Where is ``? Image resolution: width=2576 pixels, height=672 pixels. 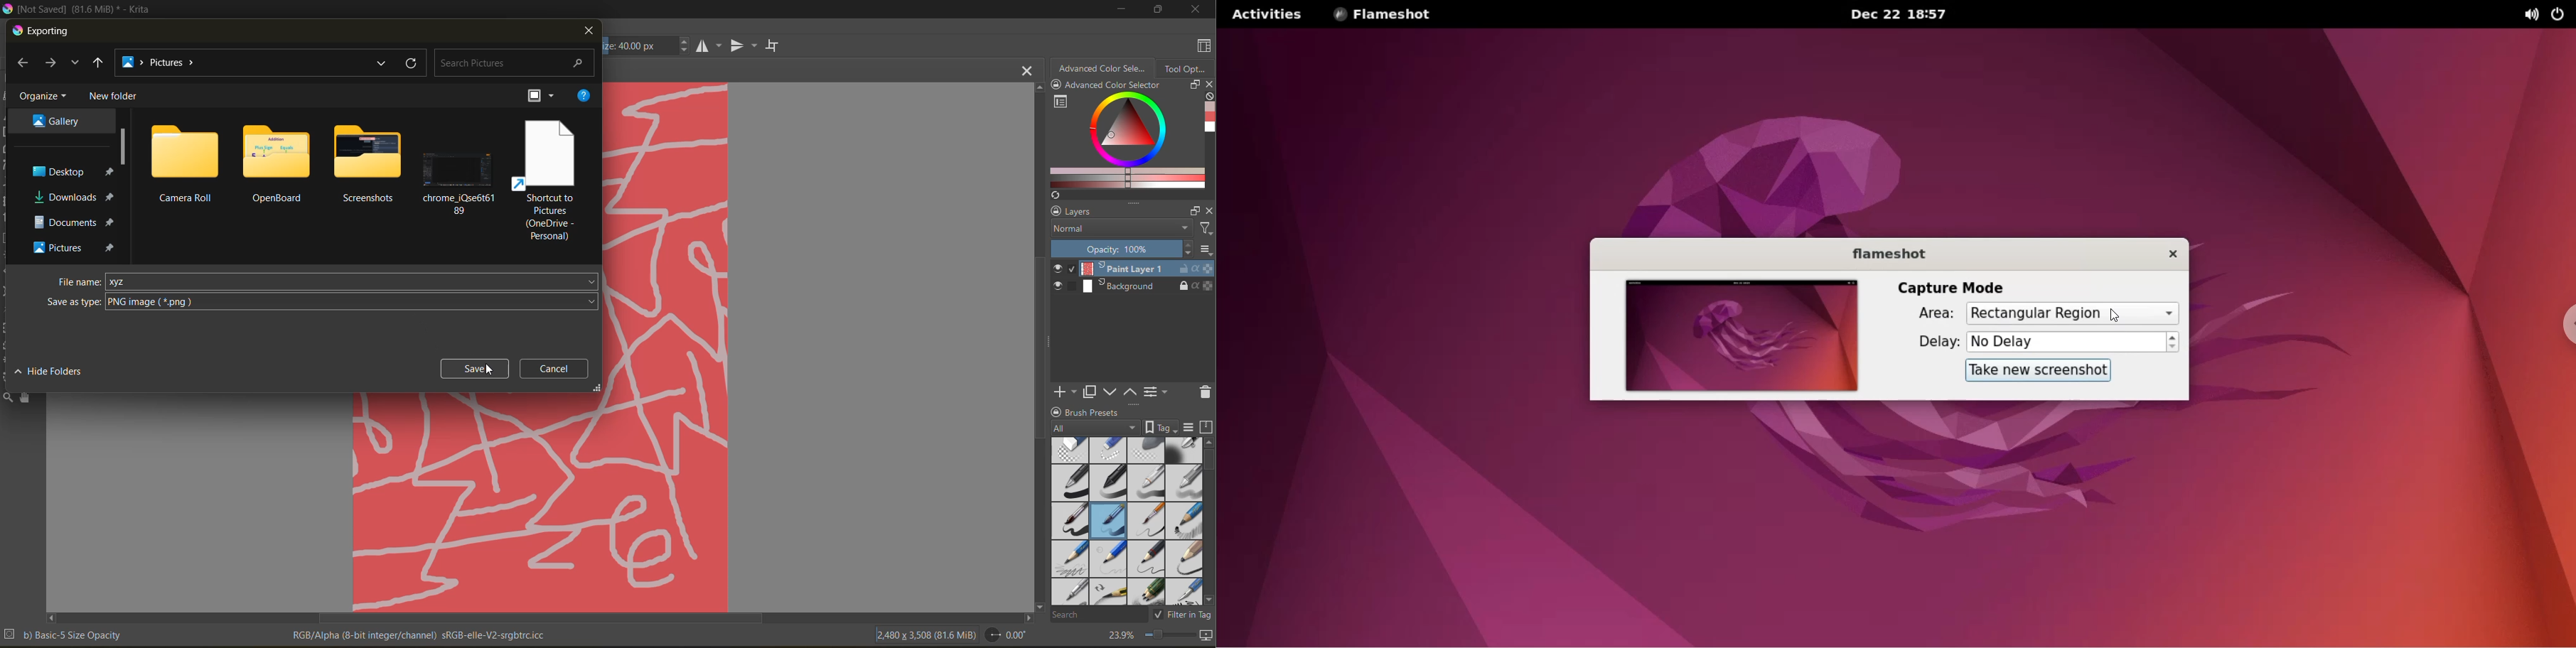
 is located at coordinates (46, 97).